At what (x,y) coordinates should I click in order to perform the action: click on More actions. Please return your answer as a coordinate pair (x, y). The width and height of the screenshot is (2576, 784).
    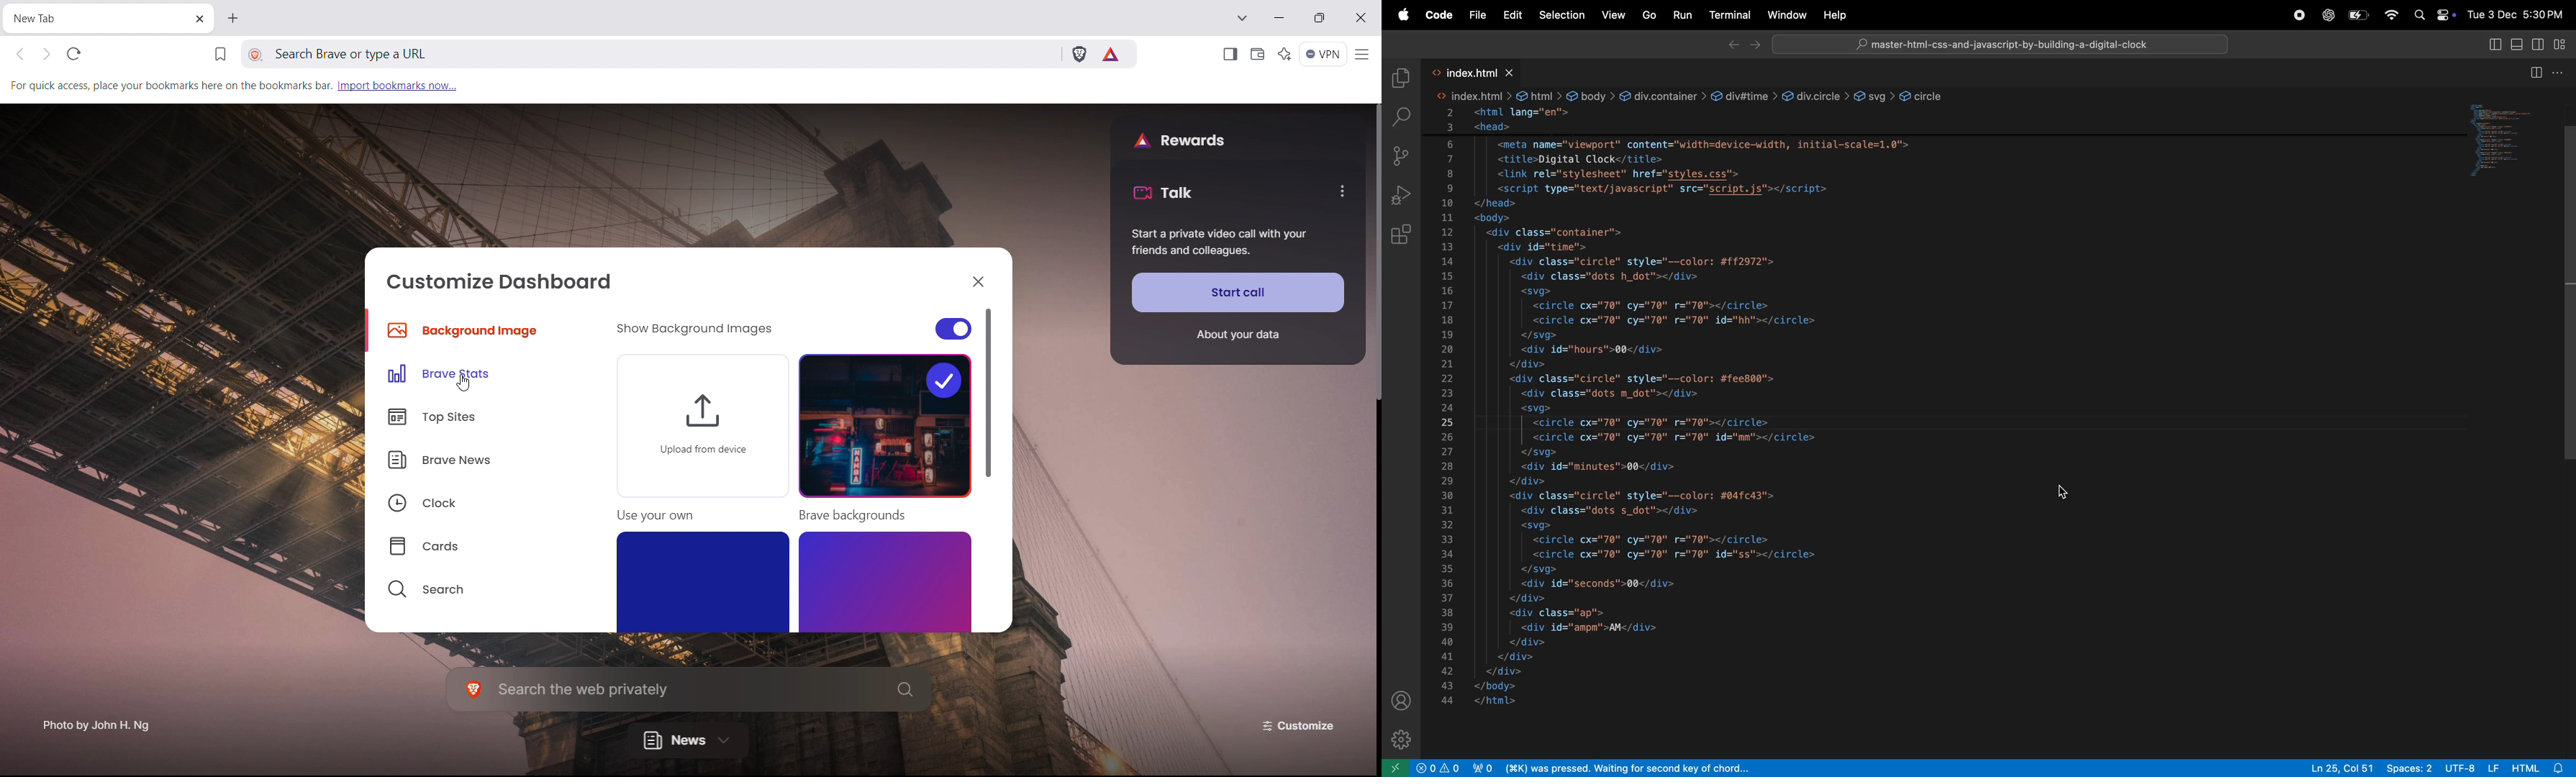
    Looking at the image, I should click on (2564, 72).